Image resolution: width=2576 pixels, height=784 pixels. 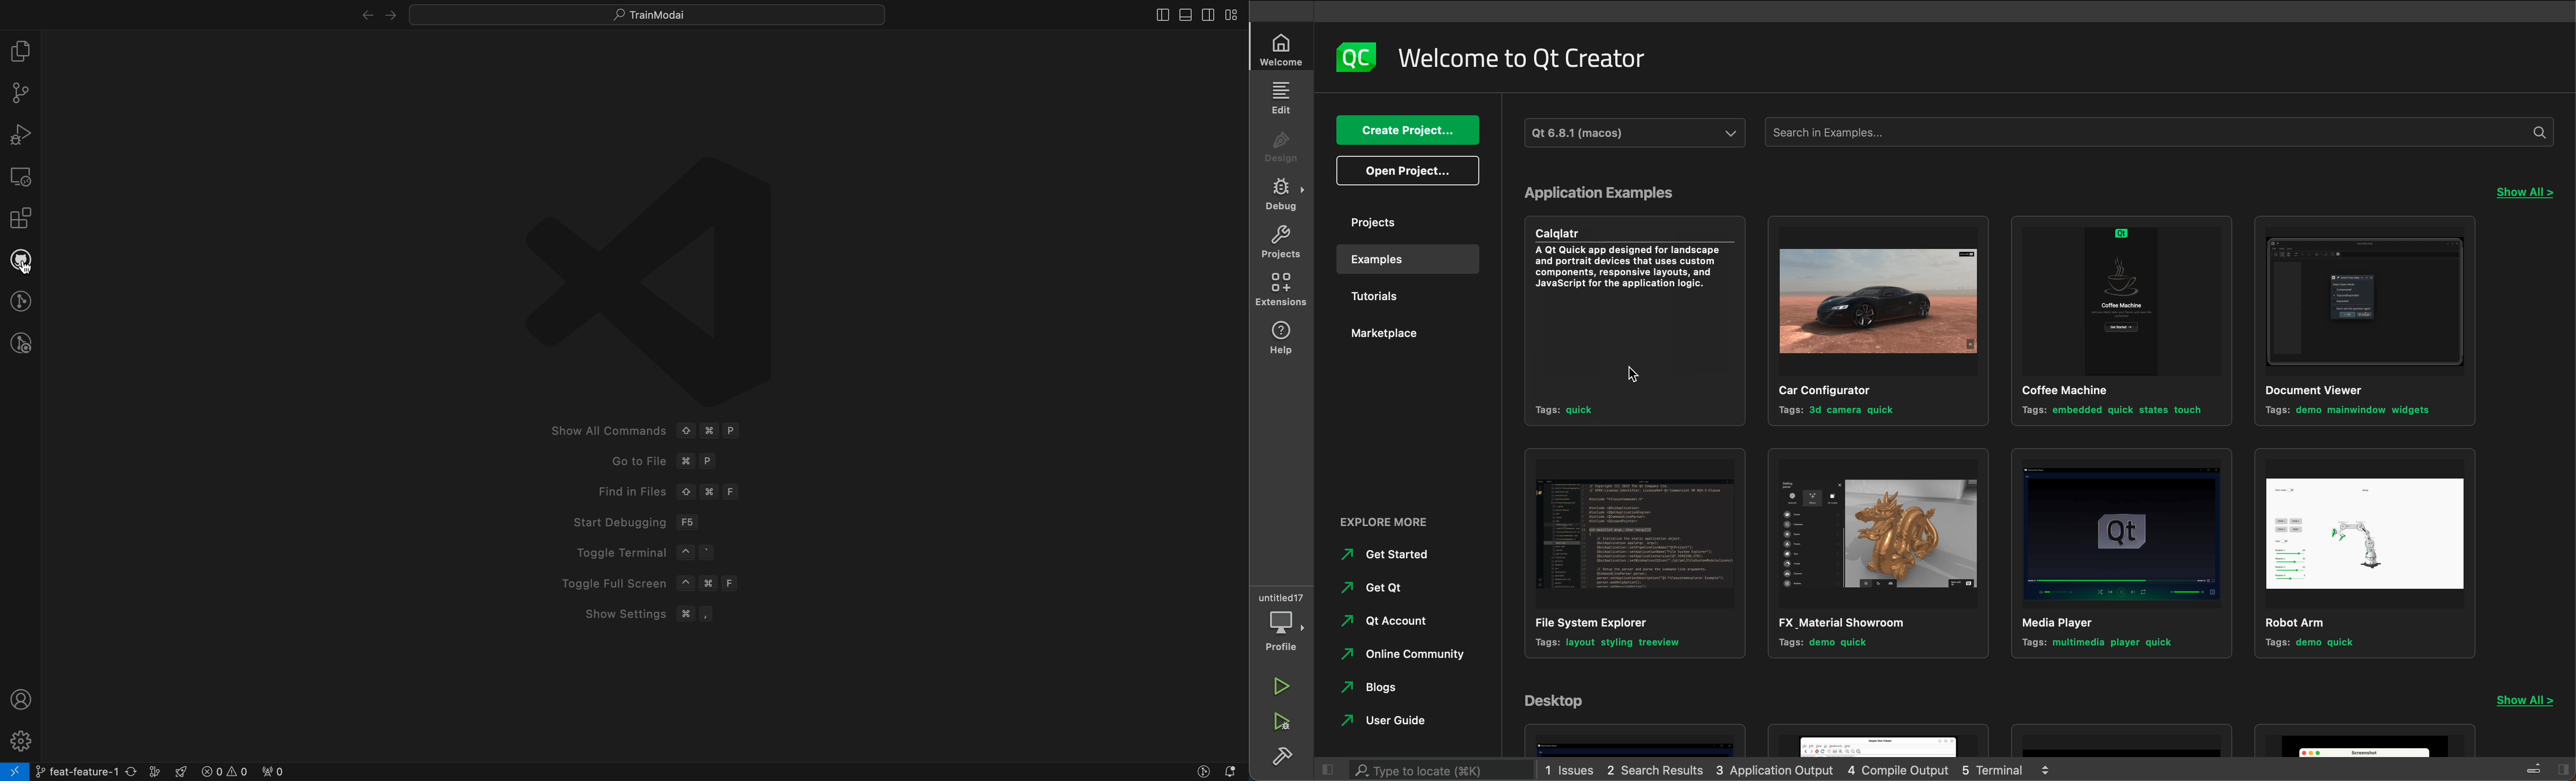 I want to click on get qt, so click(x=1389, y=590).